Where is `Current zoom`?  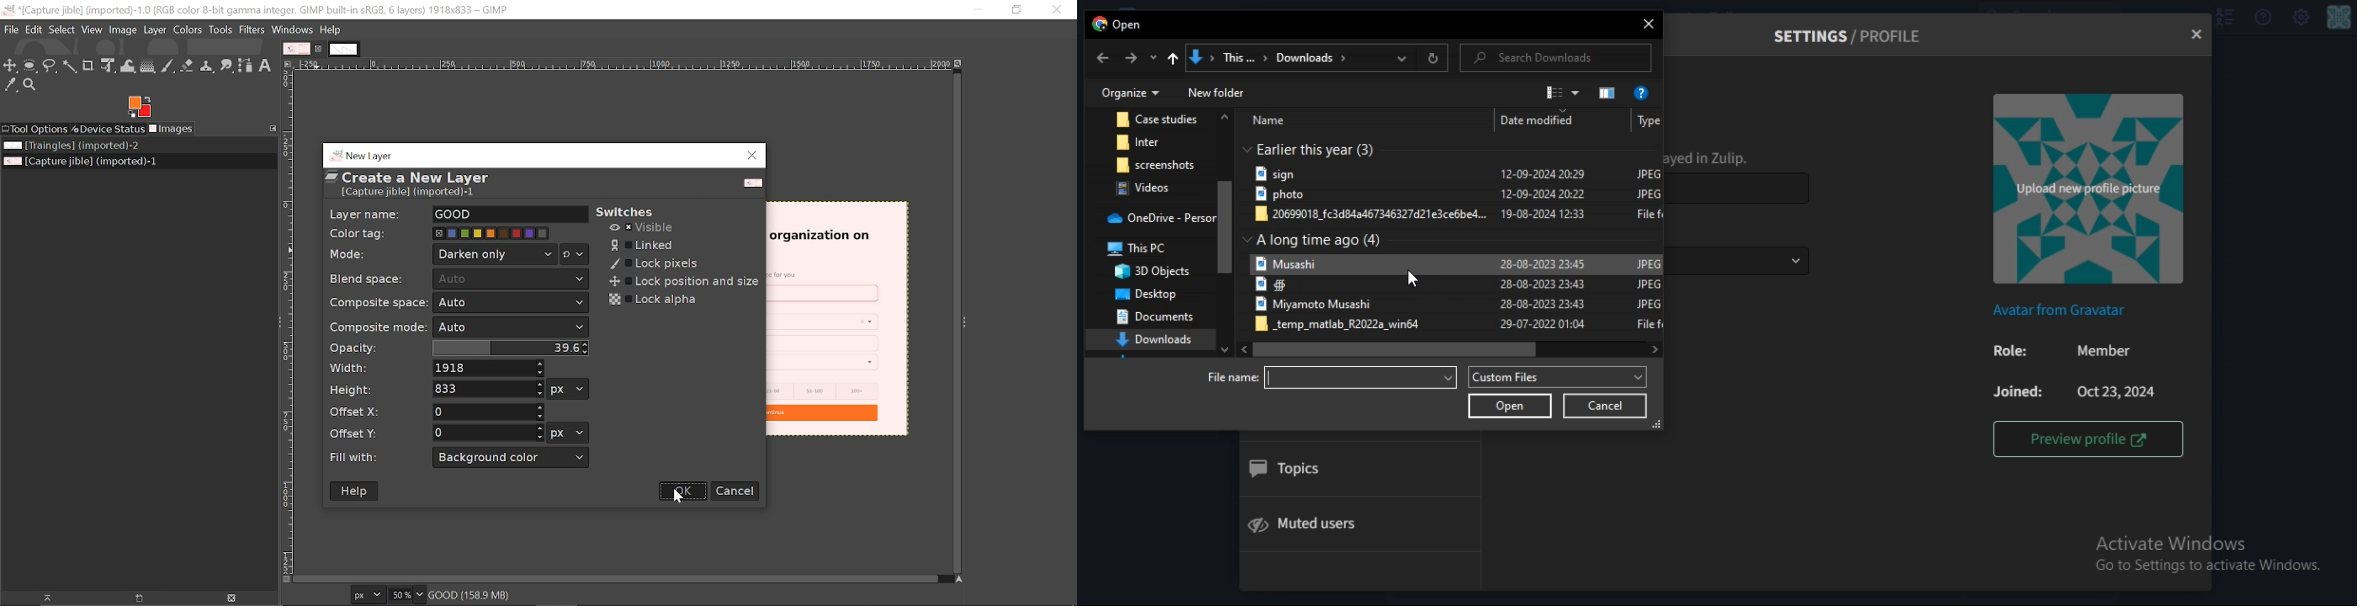 Current zoom is located at coordinates (402, 594).